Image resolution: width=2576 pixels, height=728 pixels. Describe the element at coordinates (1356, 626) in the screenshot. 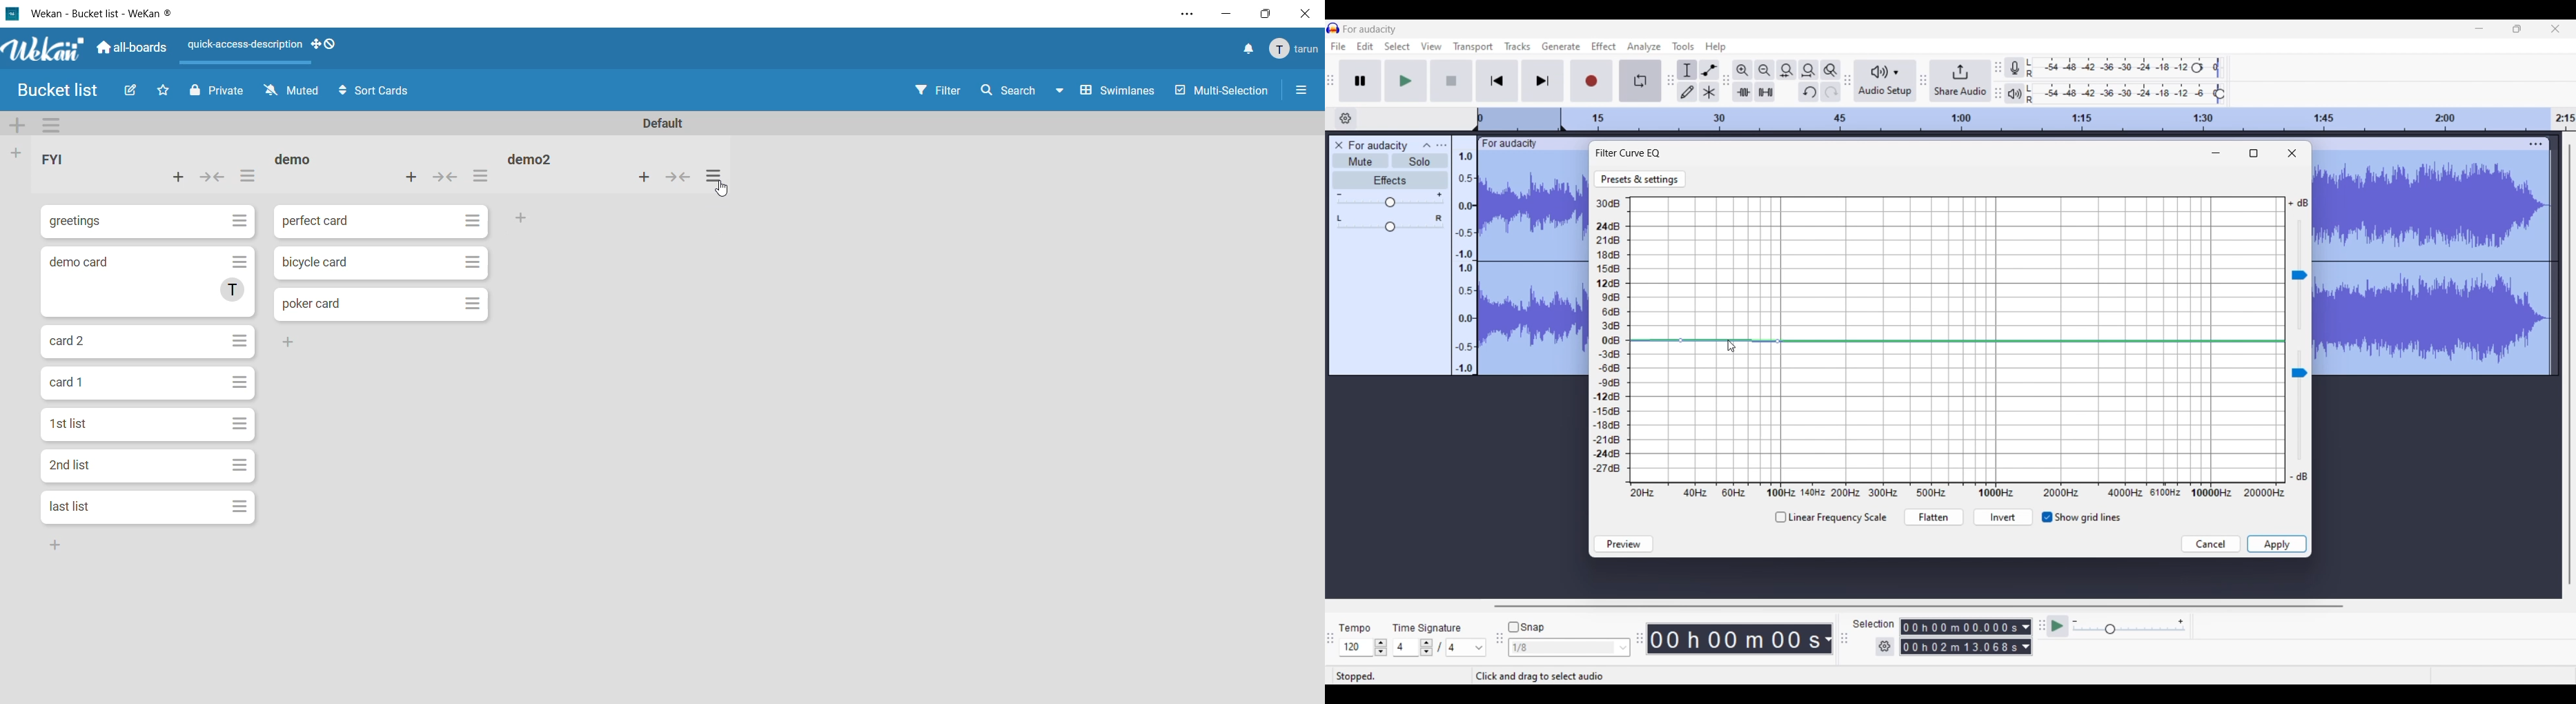

I see `Tempo` at that location.